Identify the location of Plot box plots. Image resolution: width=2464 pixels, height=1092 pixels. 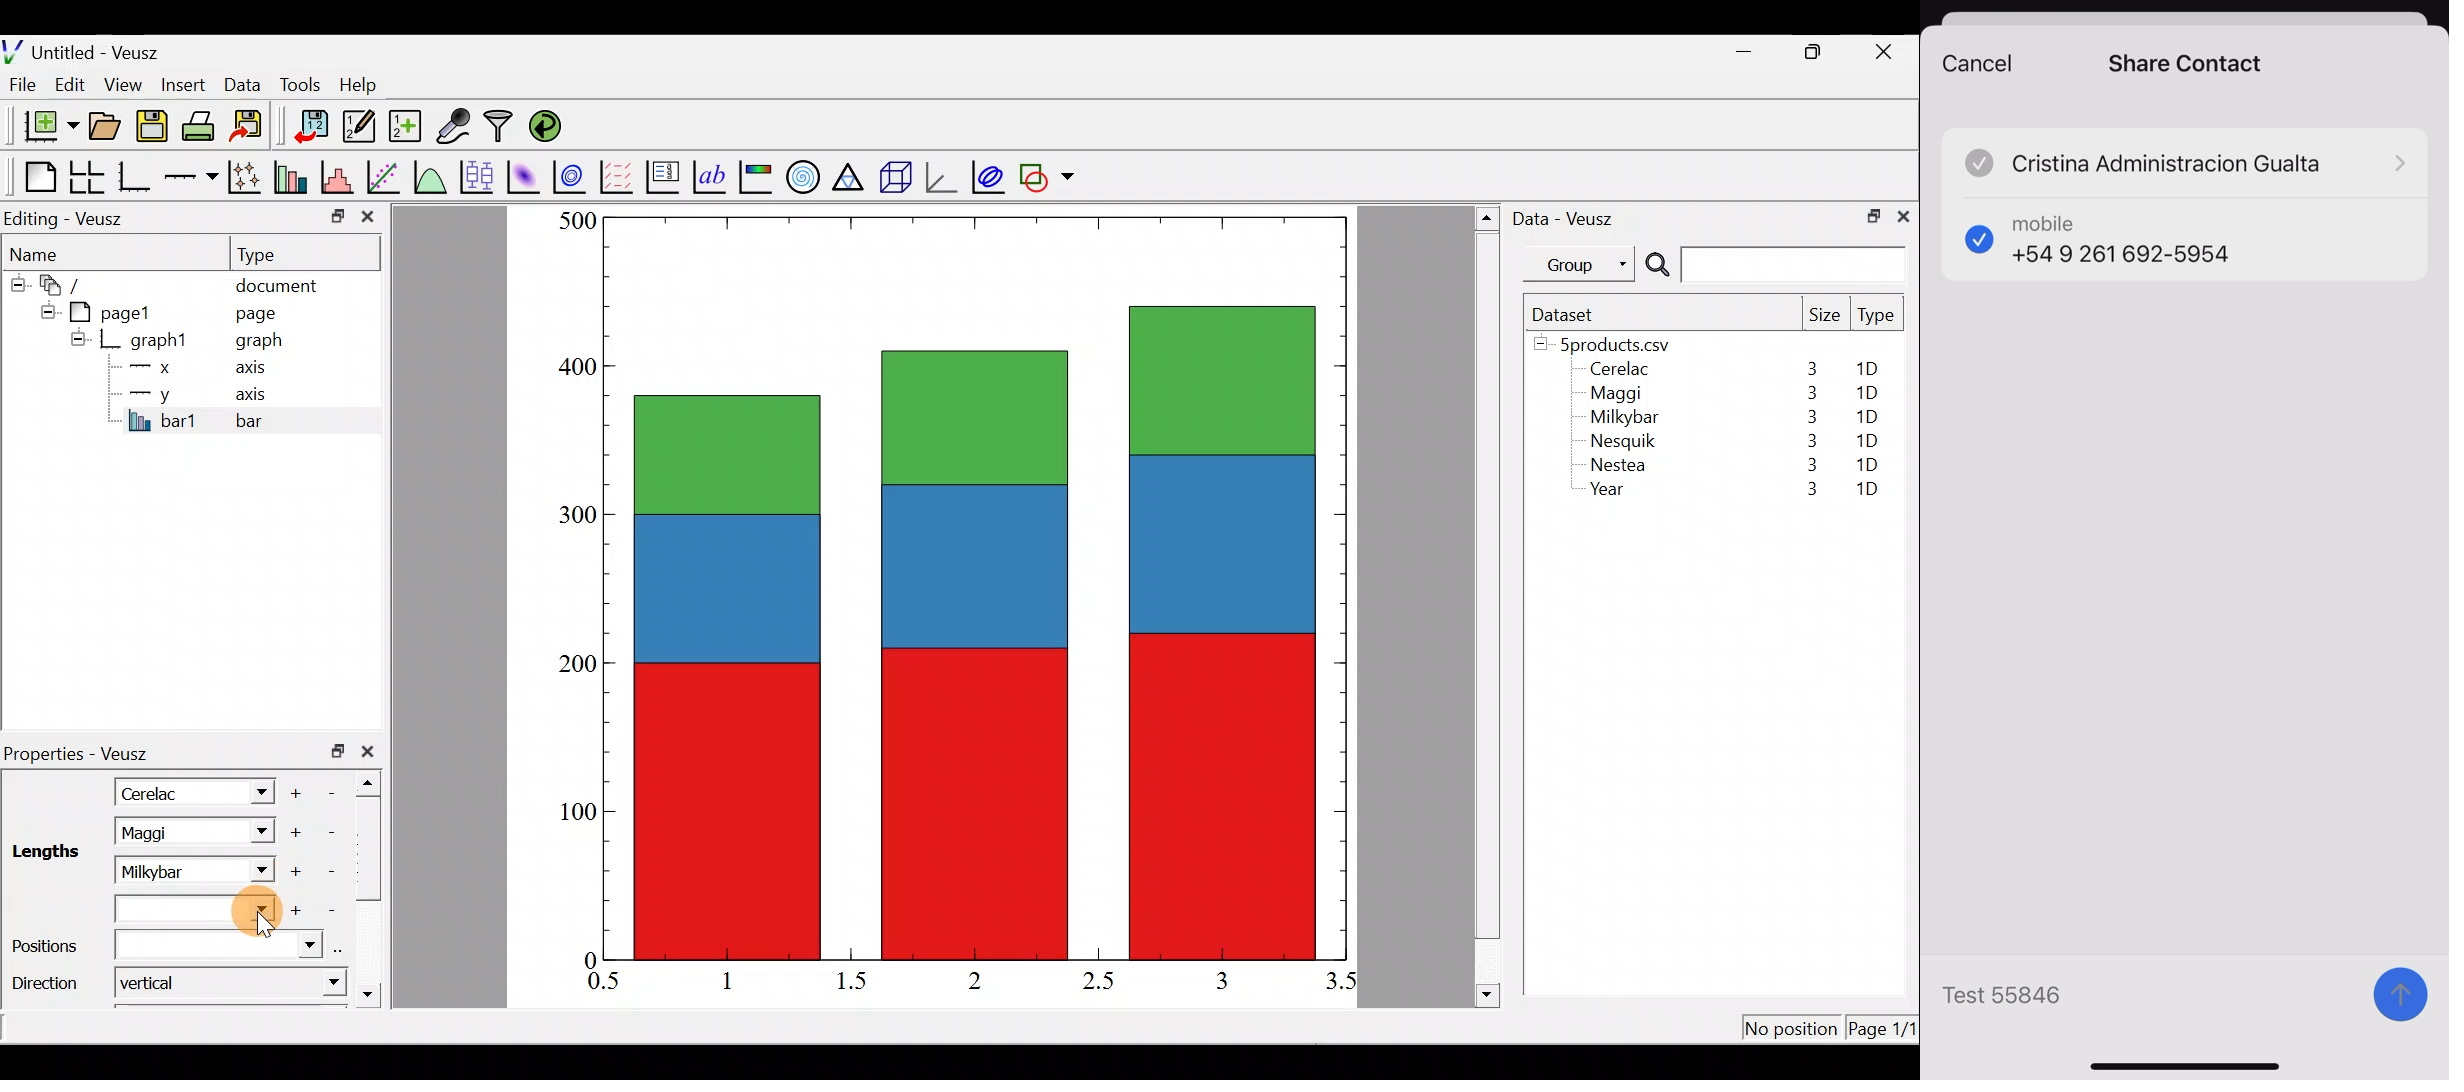
(479, 176).